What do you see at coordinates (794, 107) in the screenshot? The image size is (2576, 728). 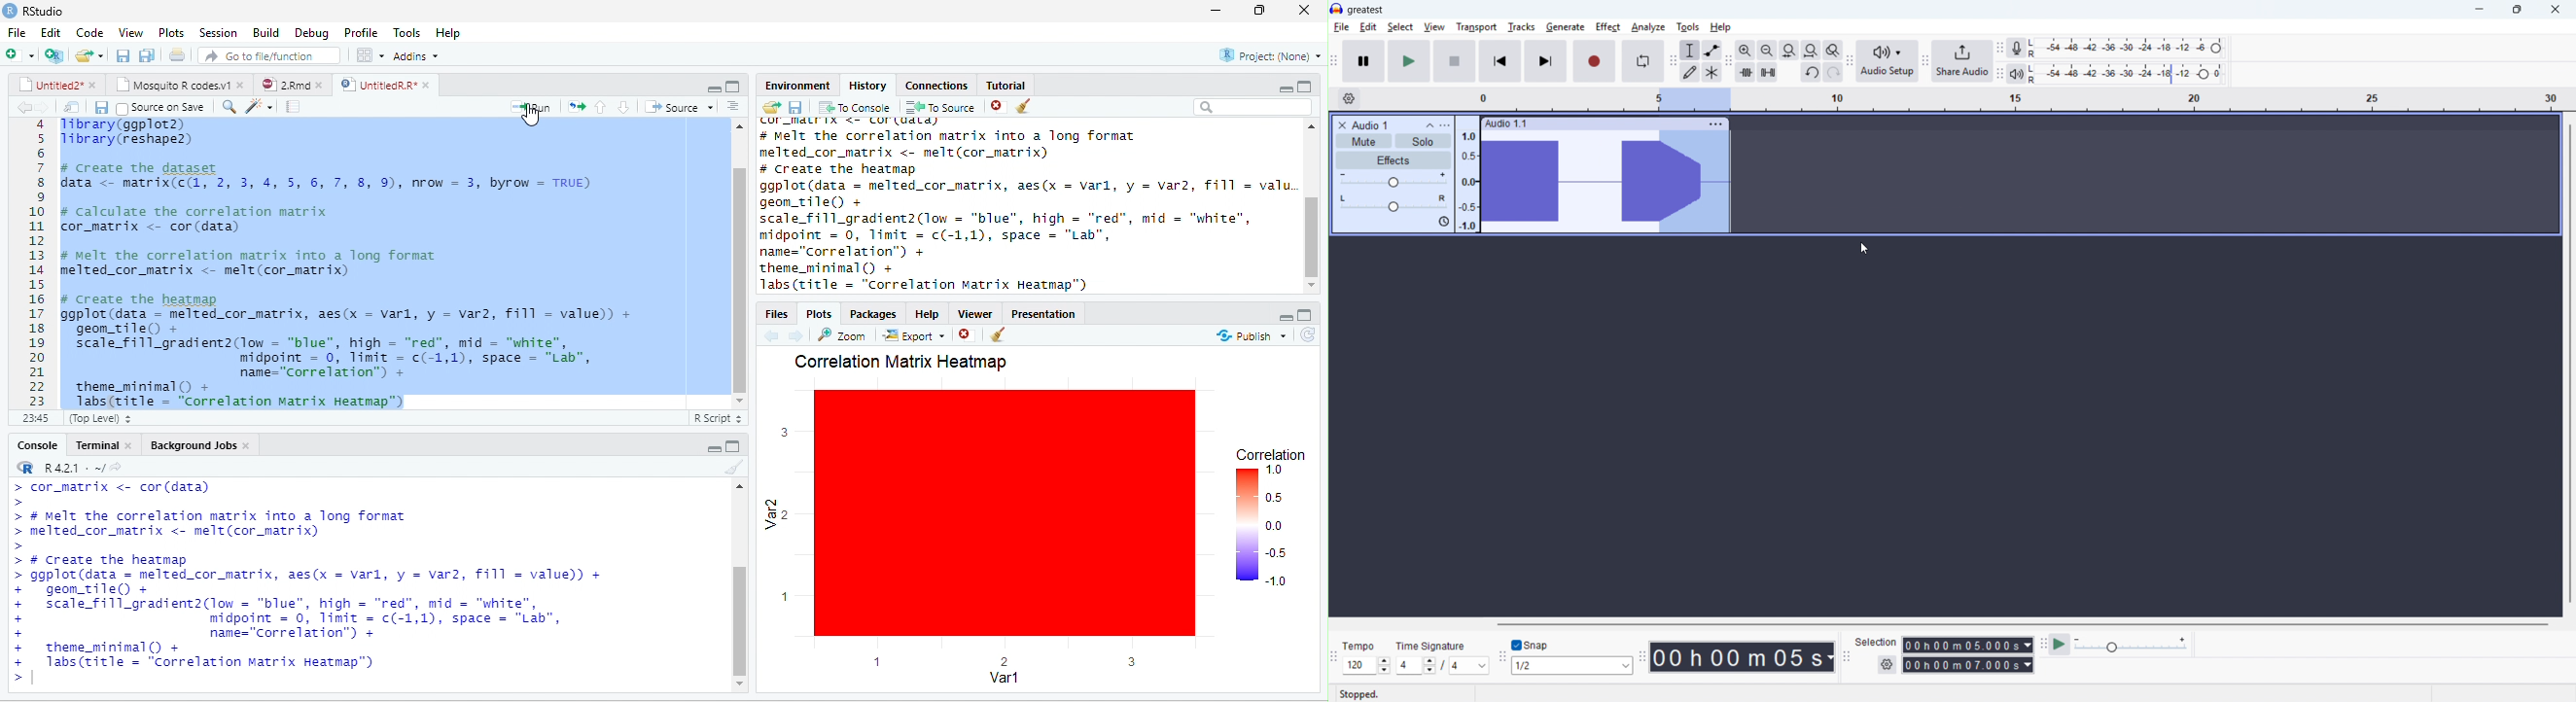 I see `save` at bounding box center [794, 107].